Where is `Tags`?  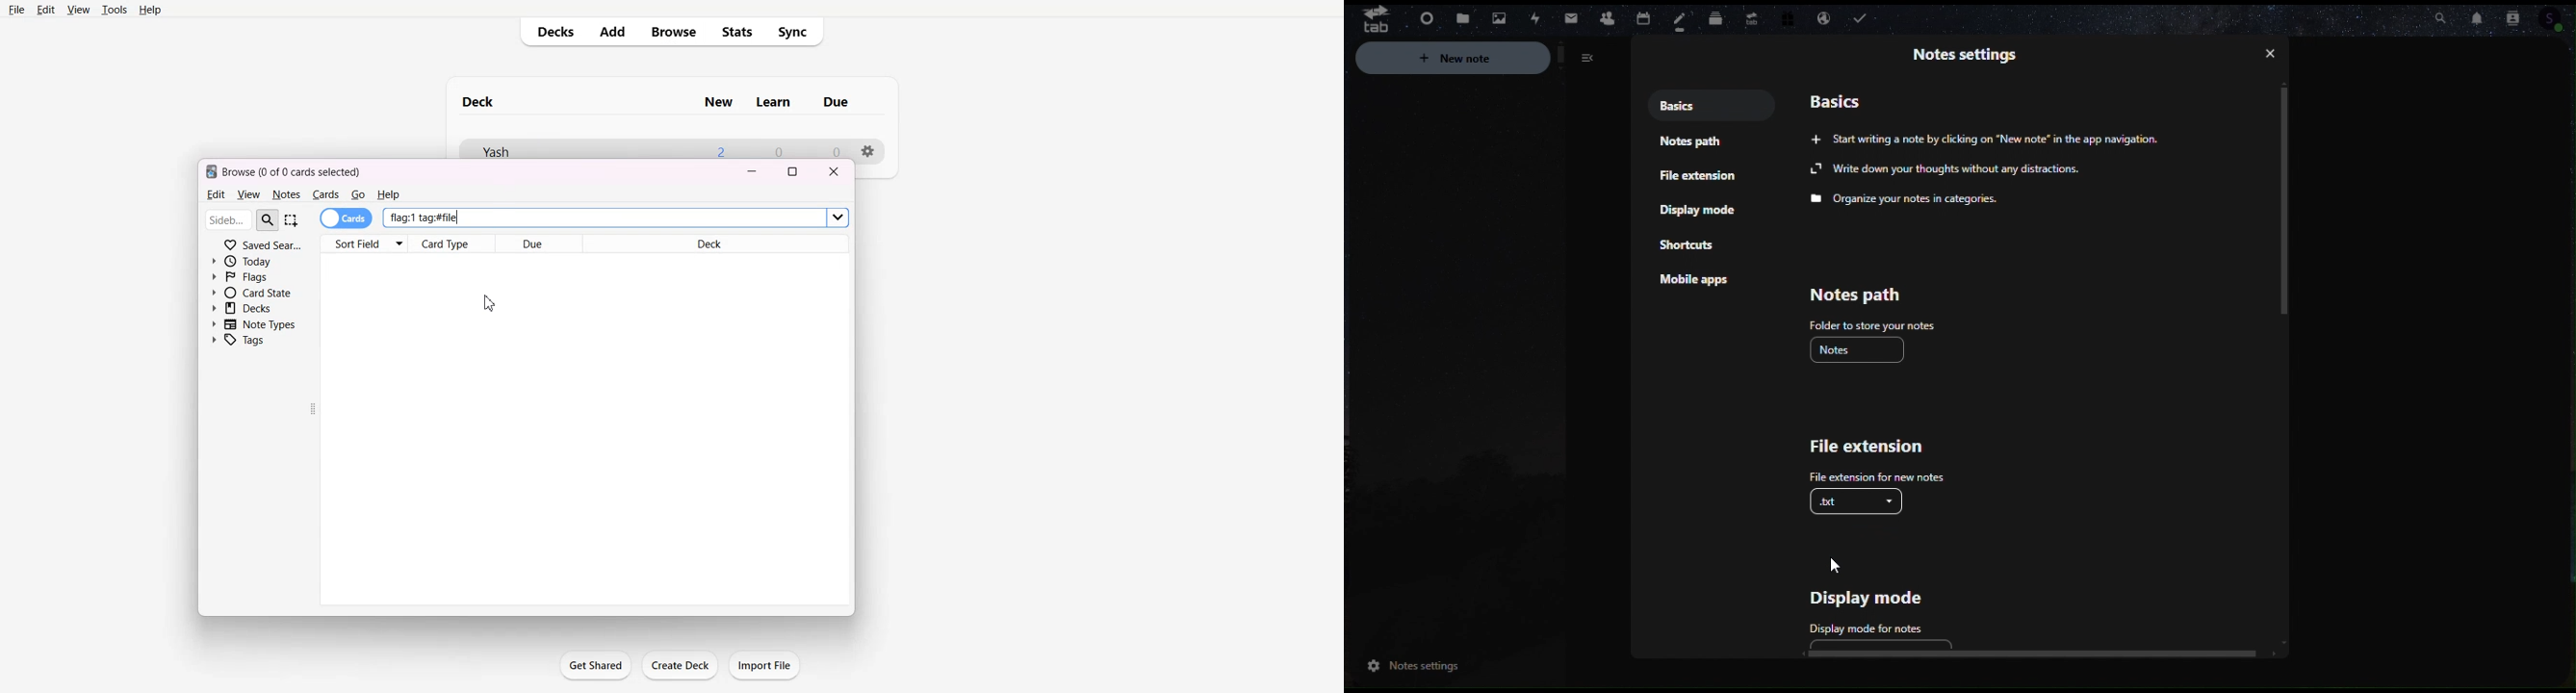
Tags is located at coordinates (244, 340).